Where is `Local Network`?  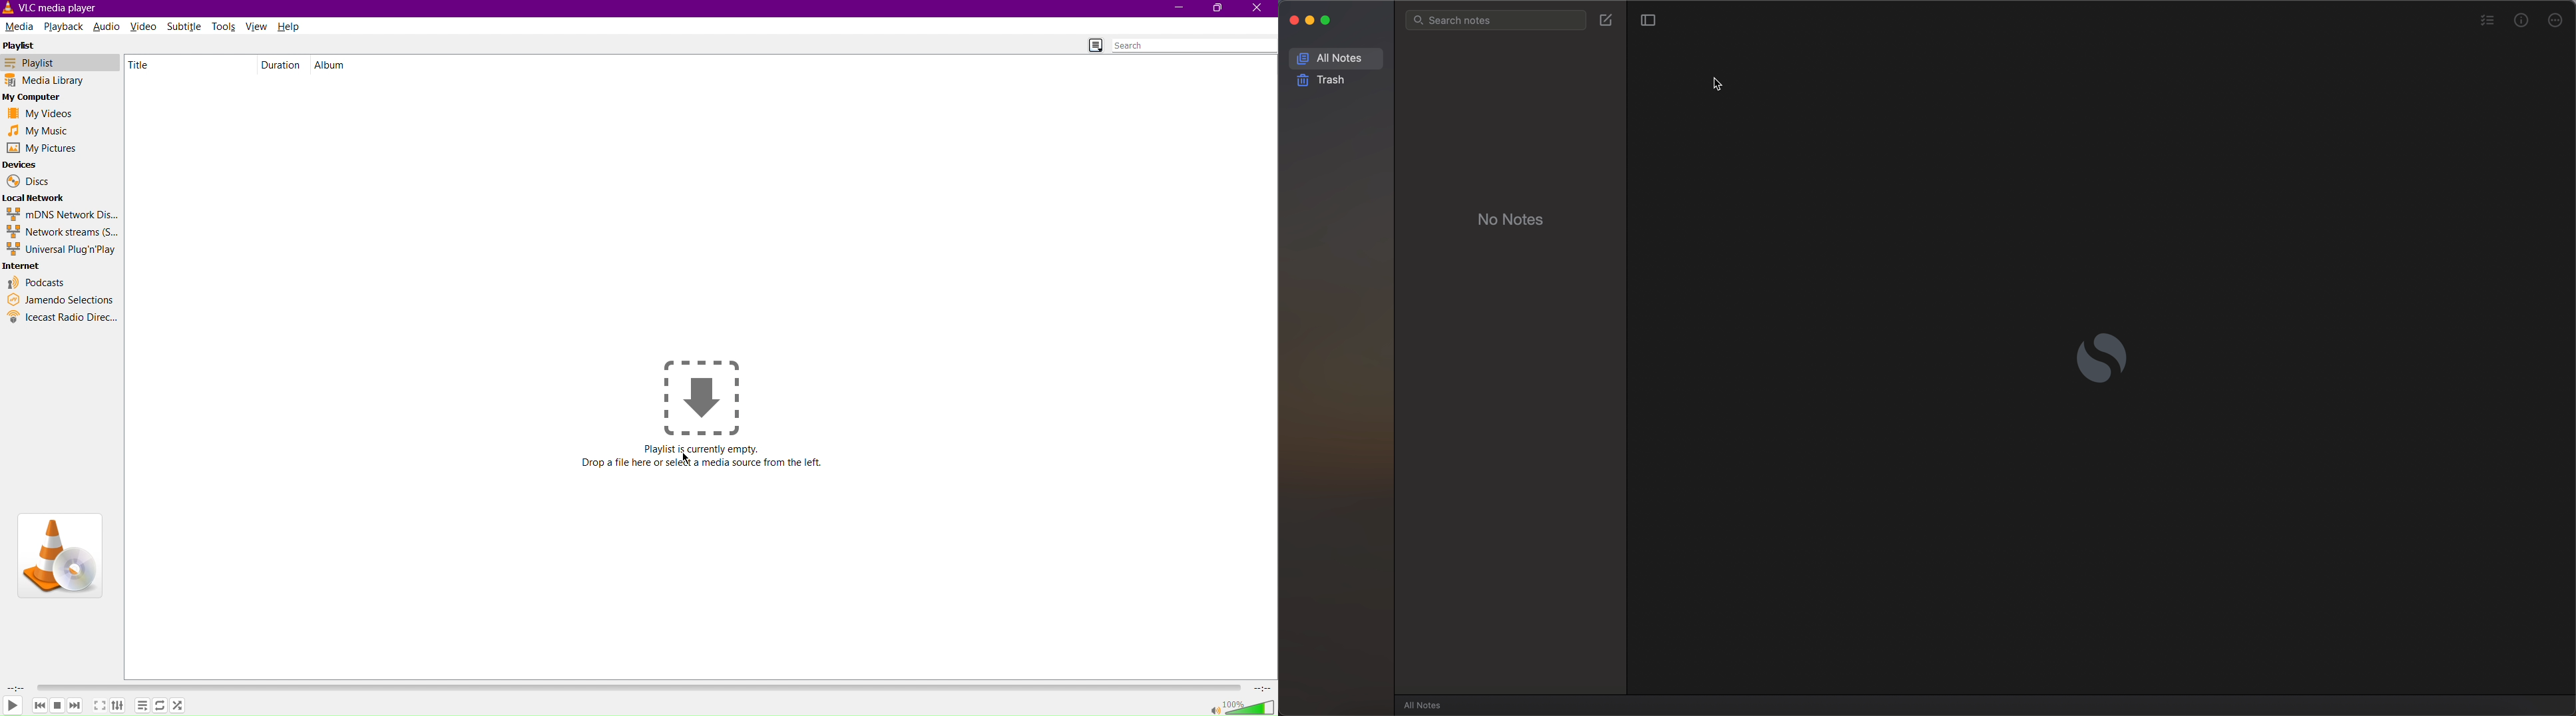 Local Network is located at coordinates (35, 198).